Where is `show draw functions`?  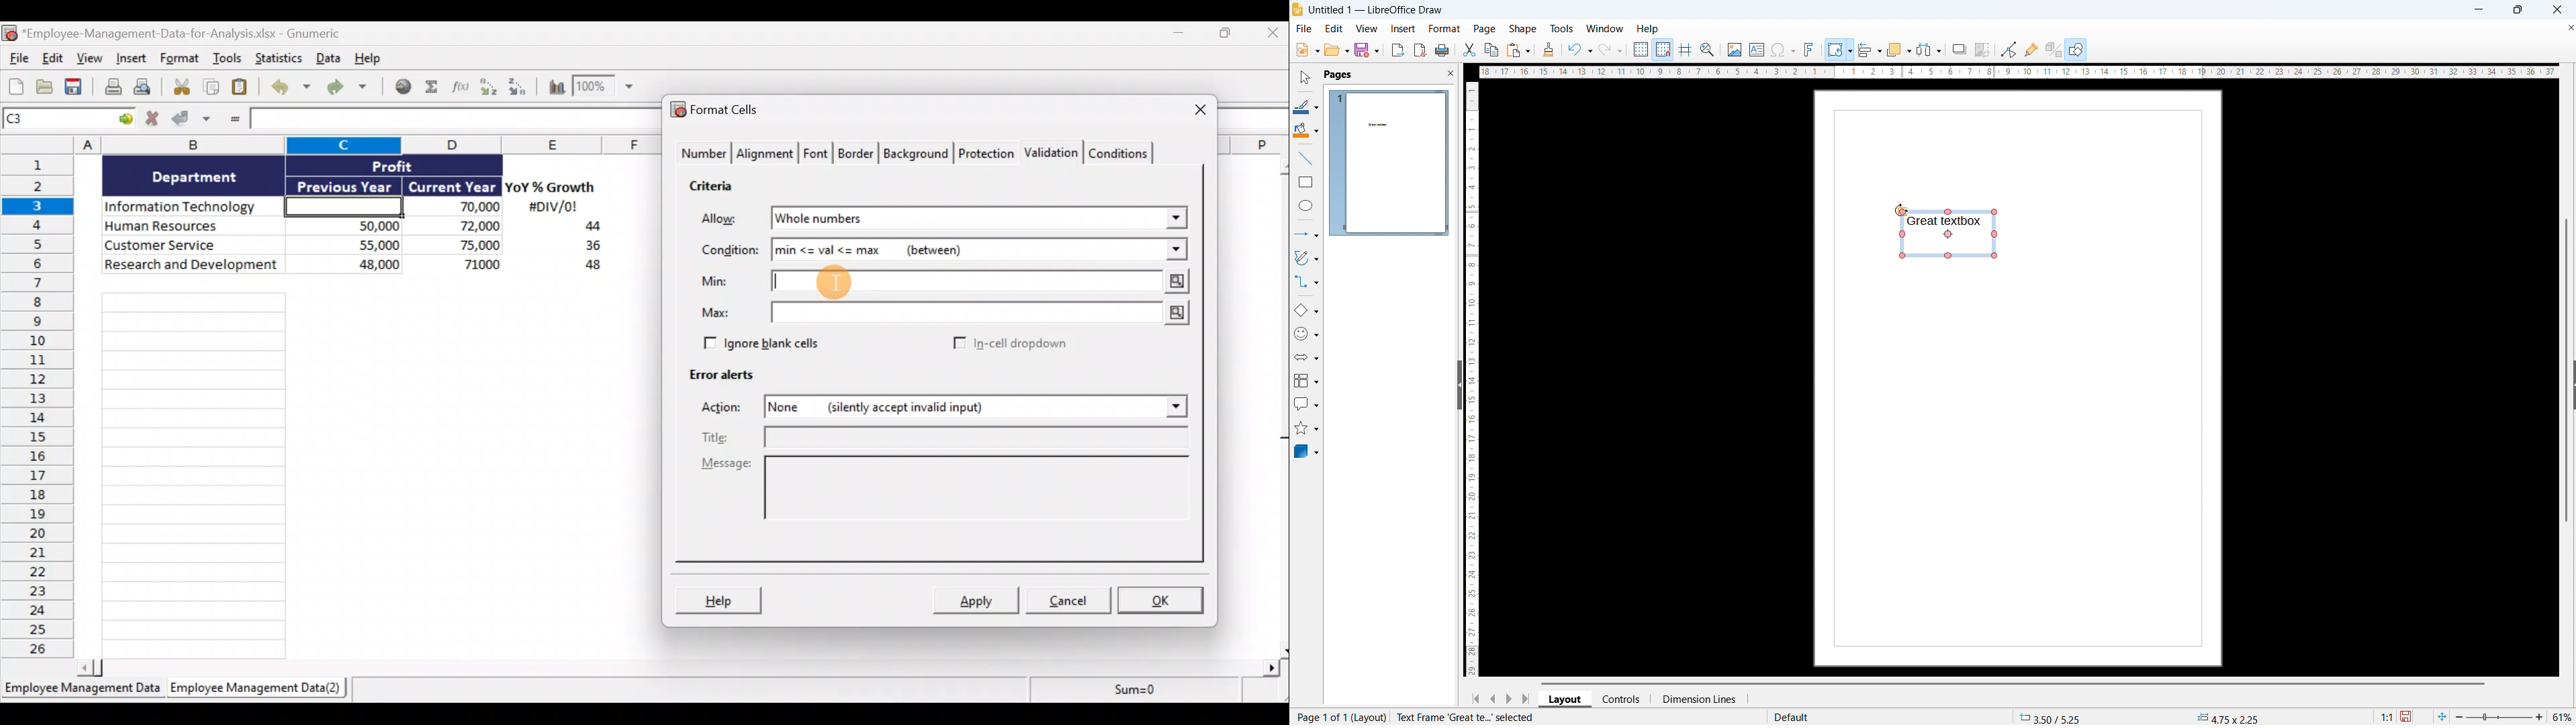 show draw functions is located at coordinates (2076, 50).